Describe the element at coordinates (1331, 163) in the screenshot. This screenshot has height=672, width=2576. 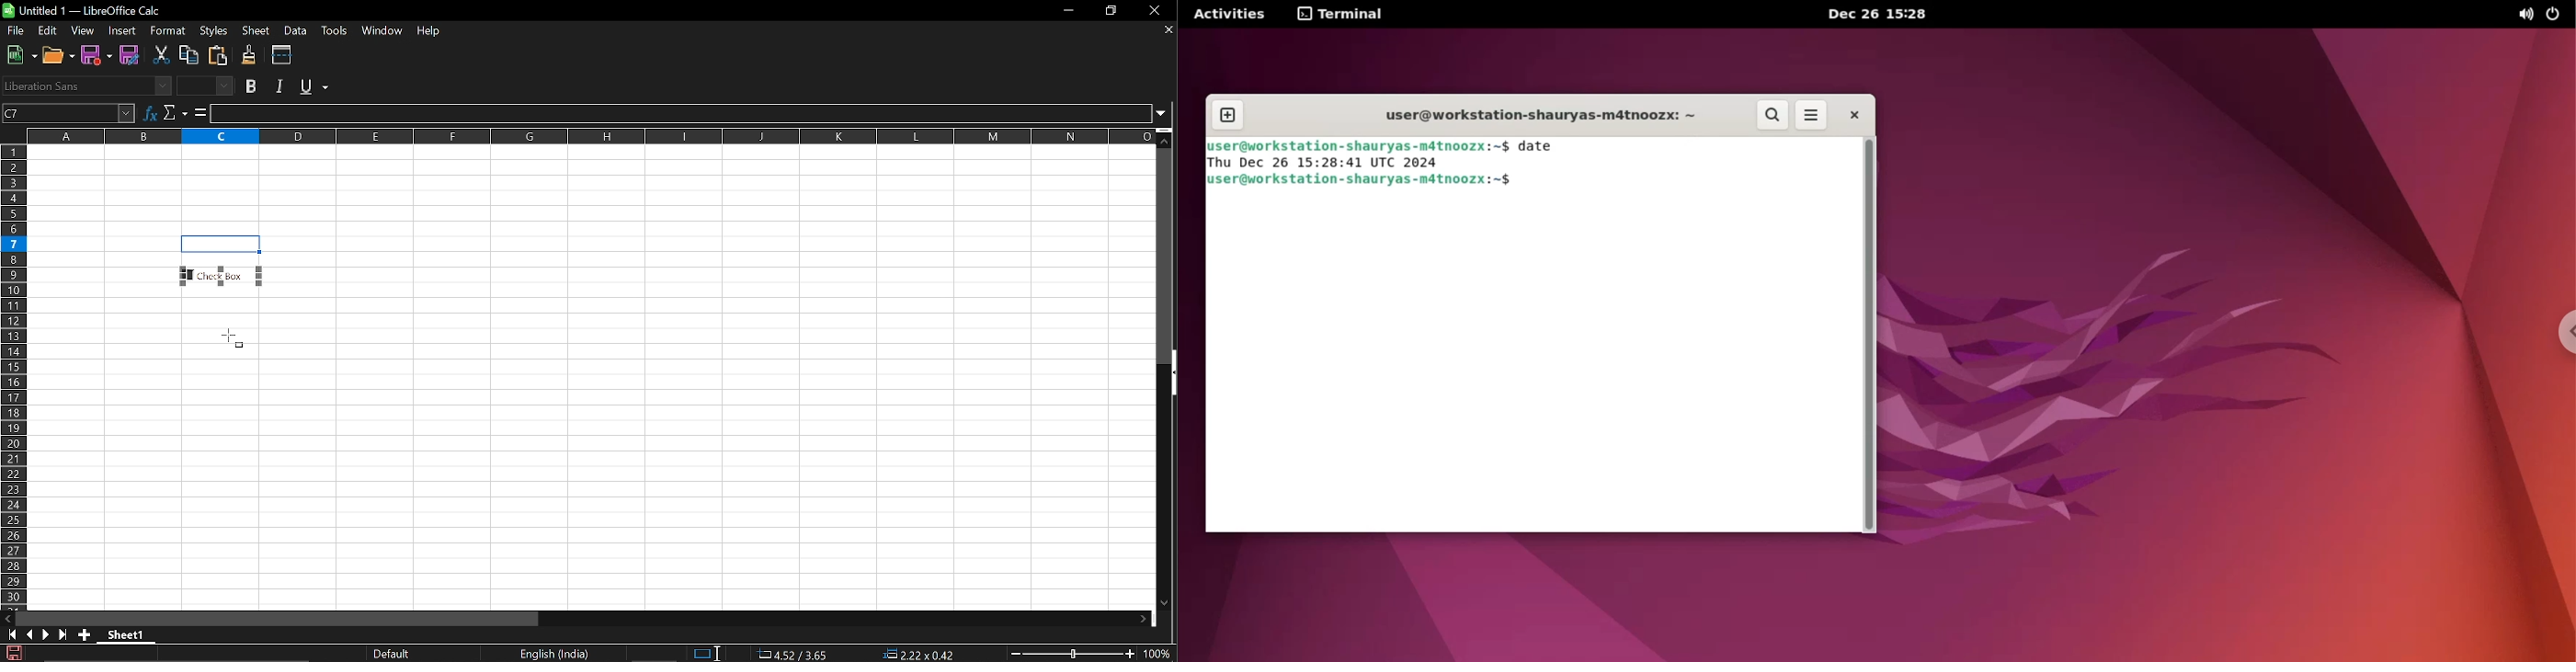
I see `15:28:41` at that location.